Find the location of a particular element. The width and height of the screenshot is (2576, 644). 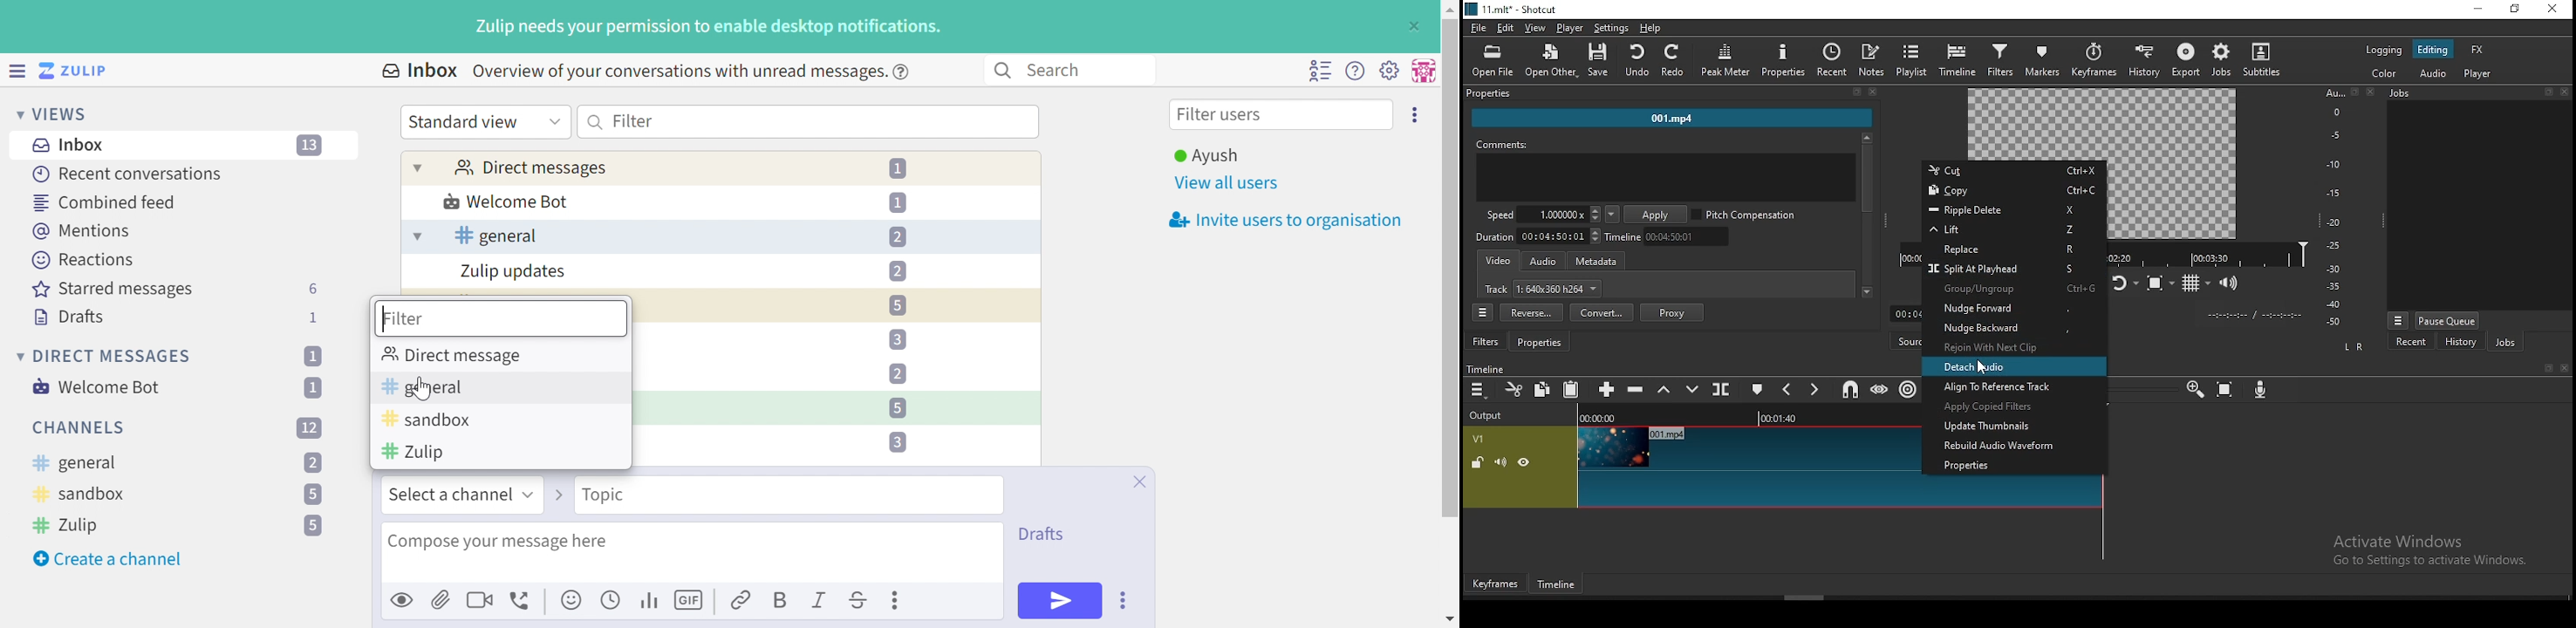

Link is located at coordinates (742, 601).